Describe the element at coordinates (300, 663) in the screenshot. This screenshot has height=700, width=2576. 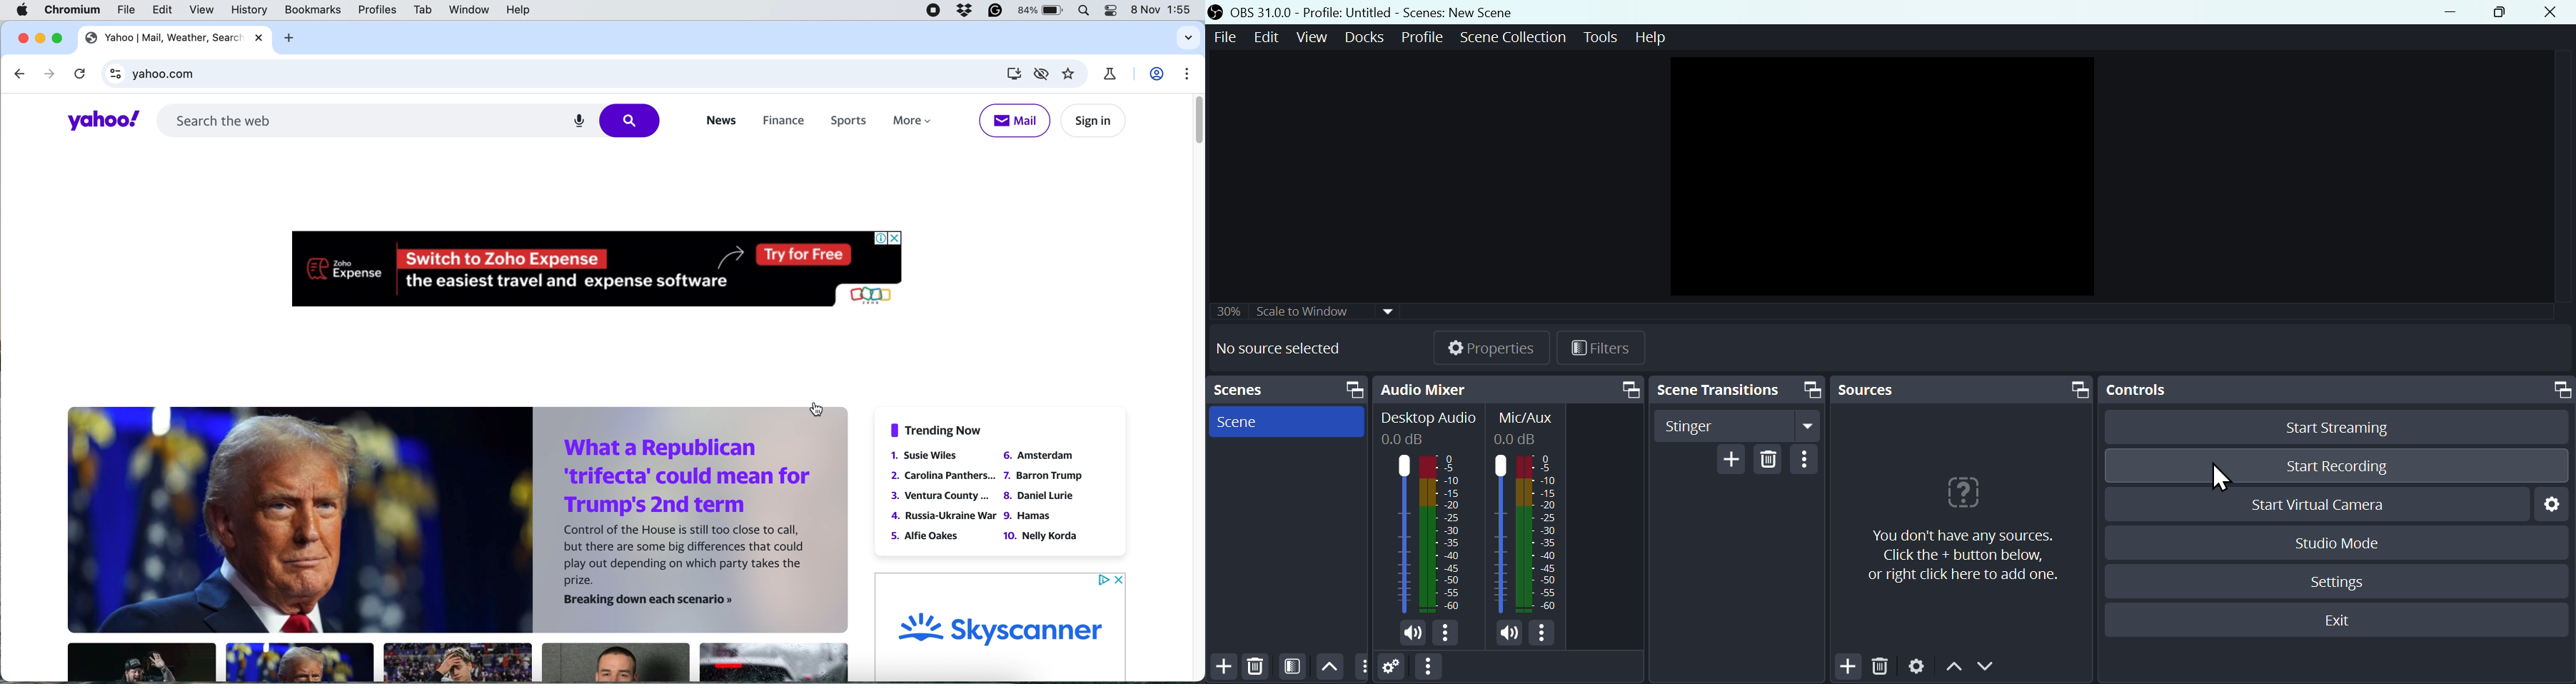
I see `News Article ` at that location.